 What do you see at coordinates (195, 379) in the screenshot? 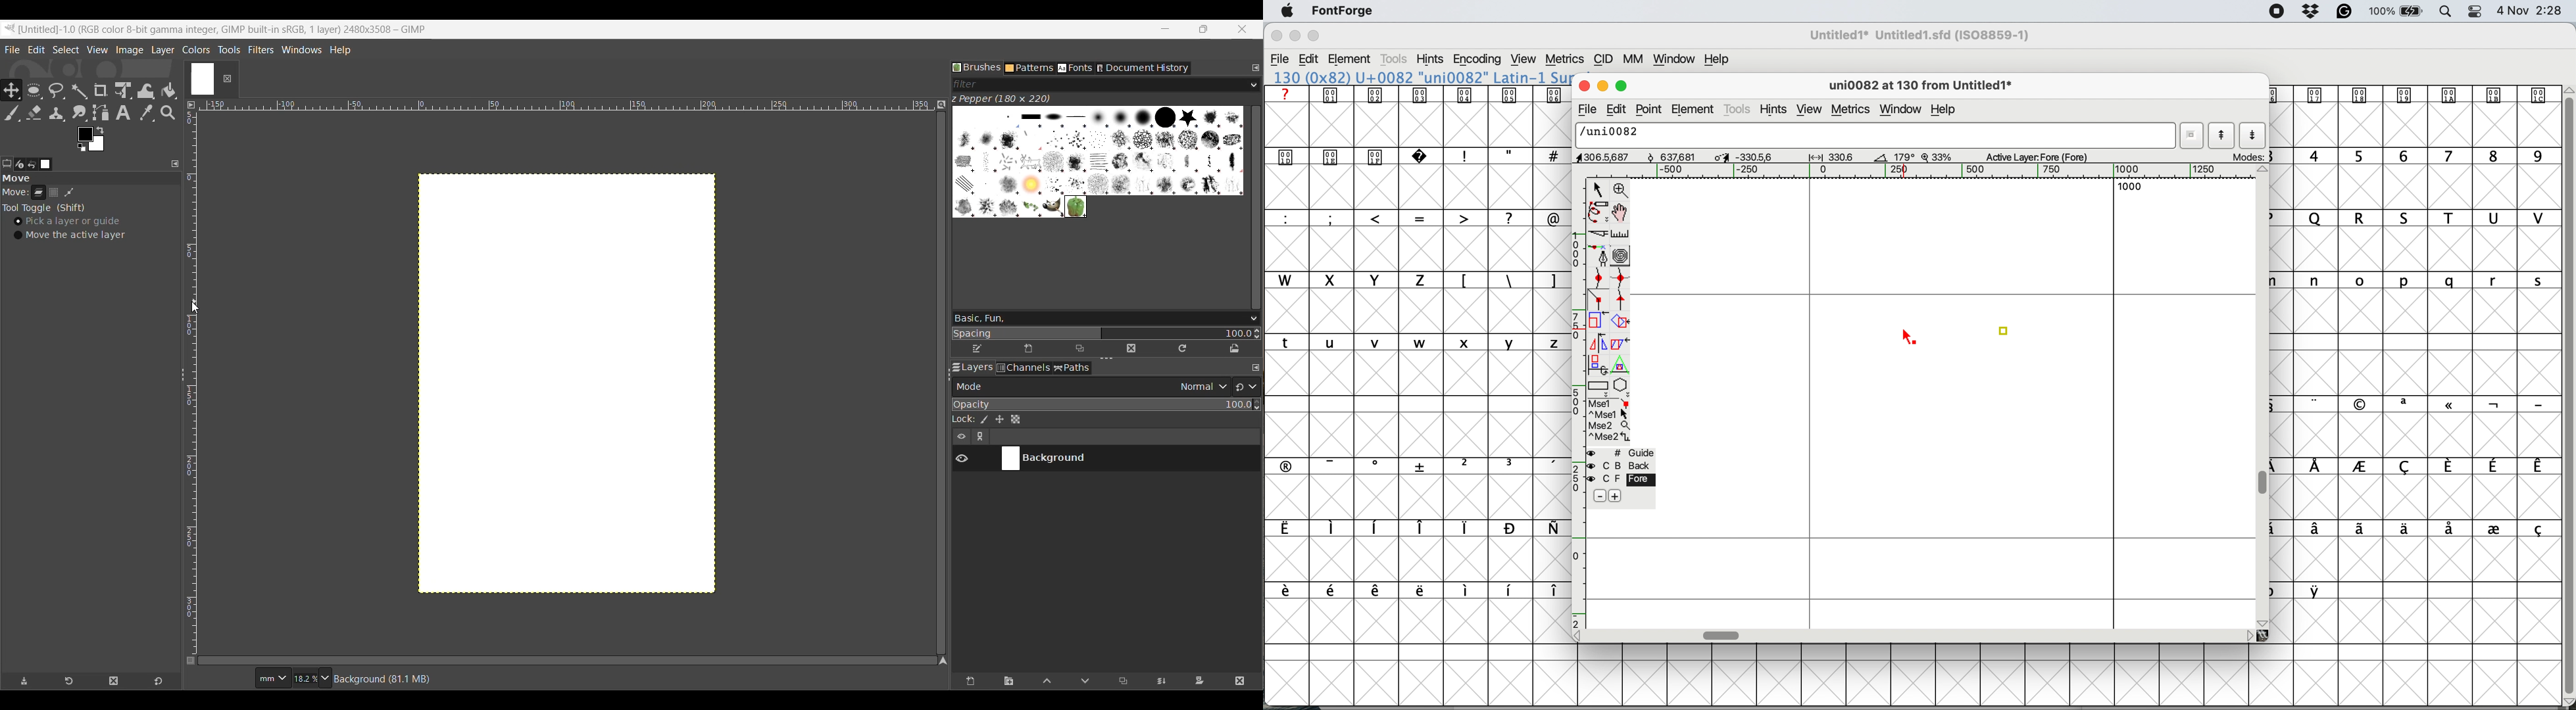
I see `Vertical ruler` at bounding box center [195, 379].